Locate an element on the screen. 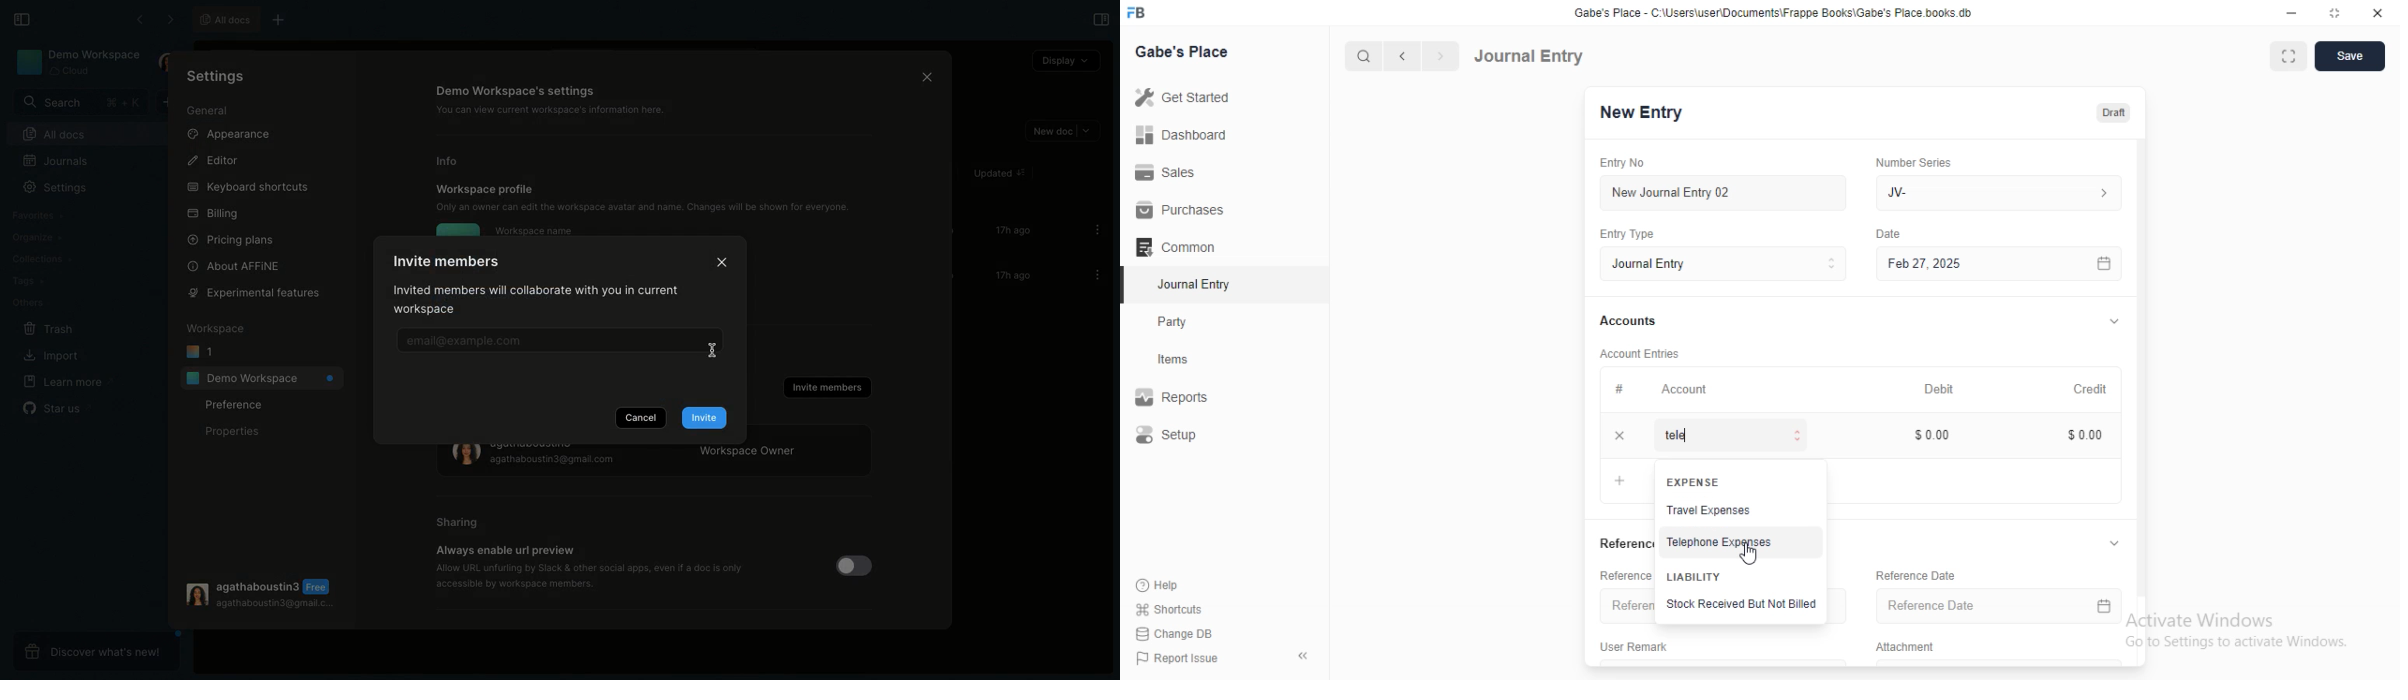 The width and height of the screenshot is (2408, 700). Discover what's new! is located at coordinates (94, 650).